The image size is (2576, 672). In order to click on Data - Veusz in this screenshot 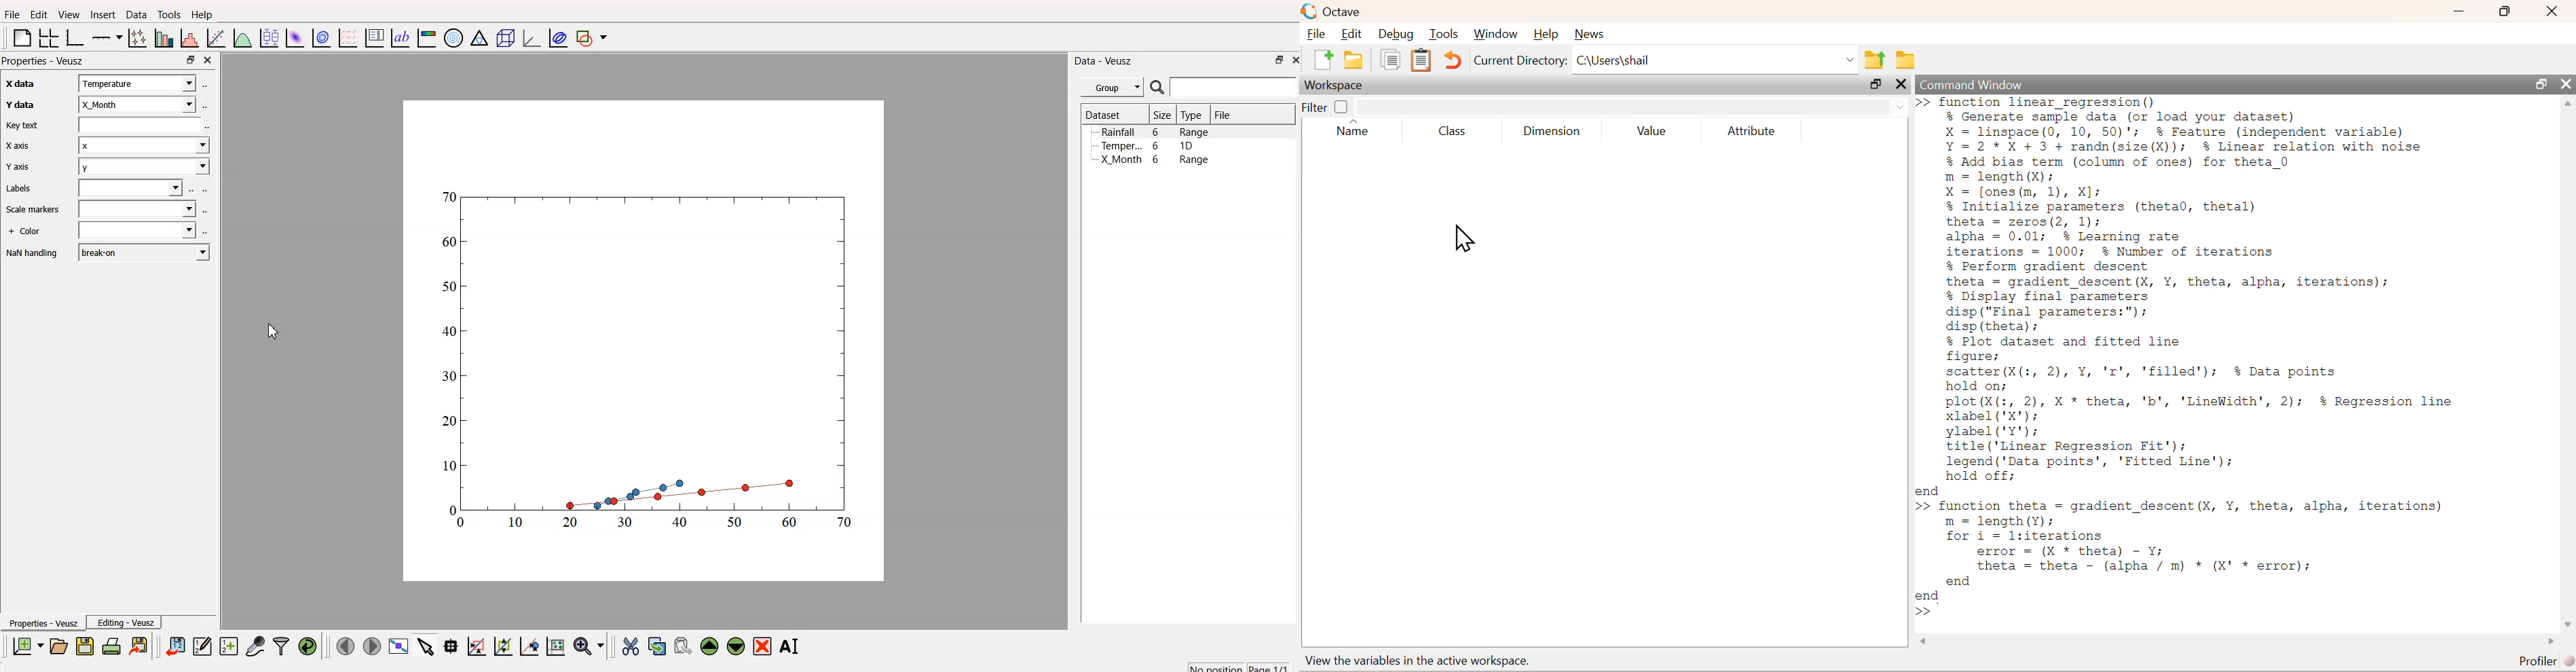, I will do `click(1104, 60)`.